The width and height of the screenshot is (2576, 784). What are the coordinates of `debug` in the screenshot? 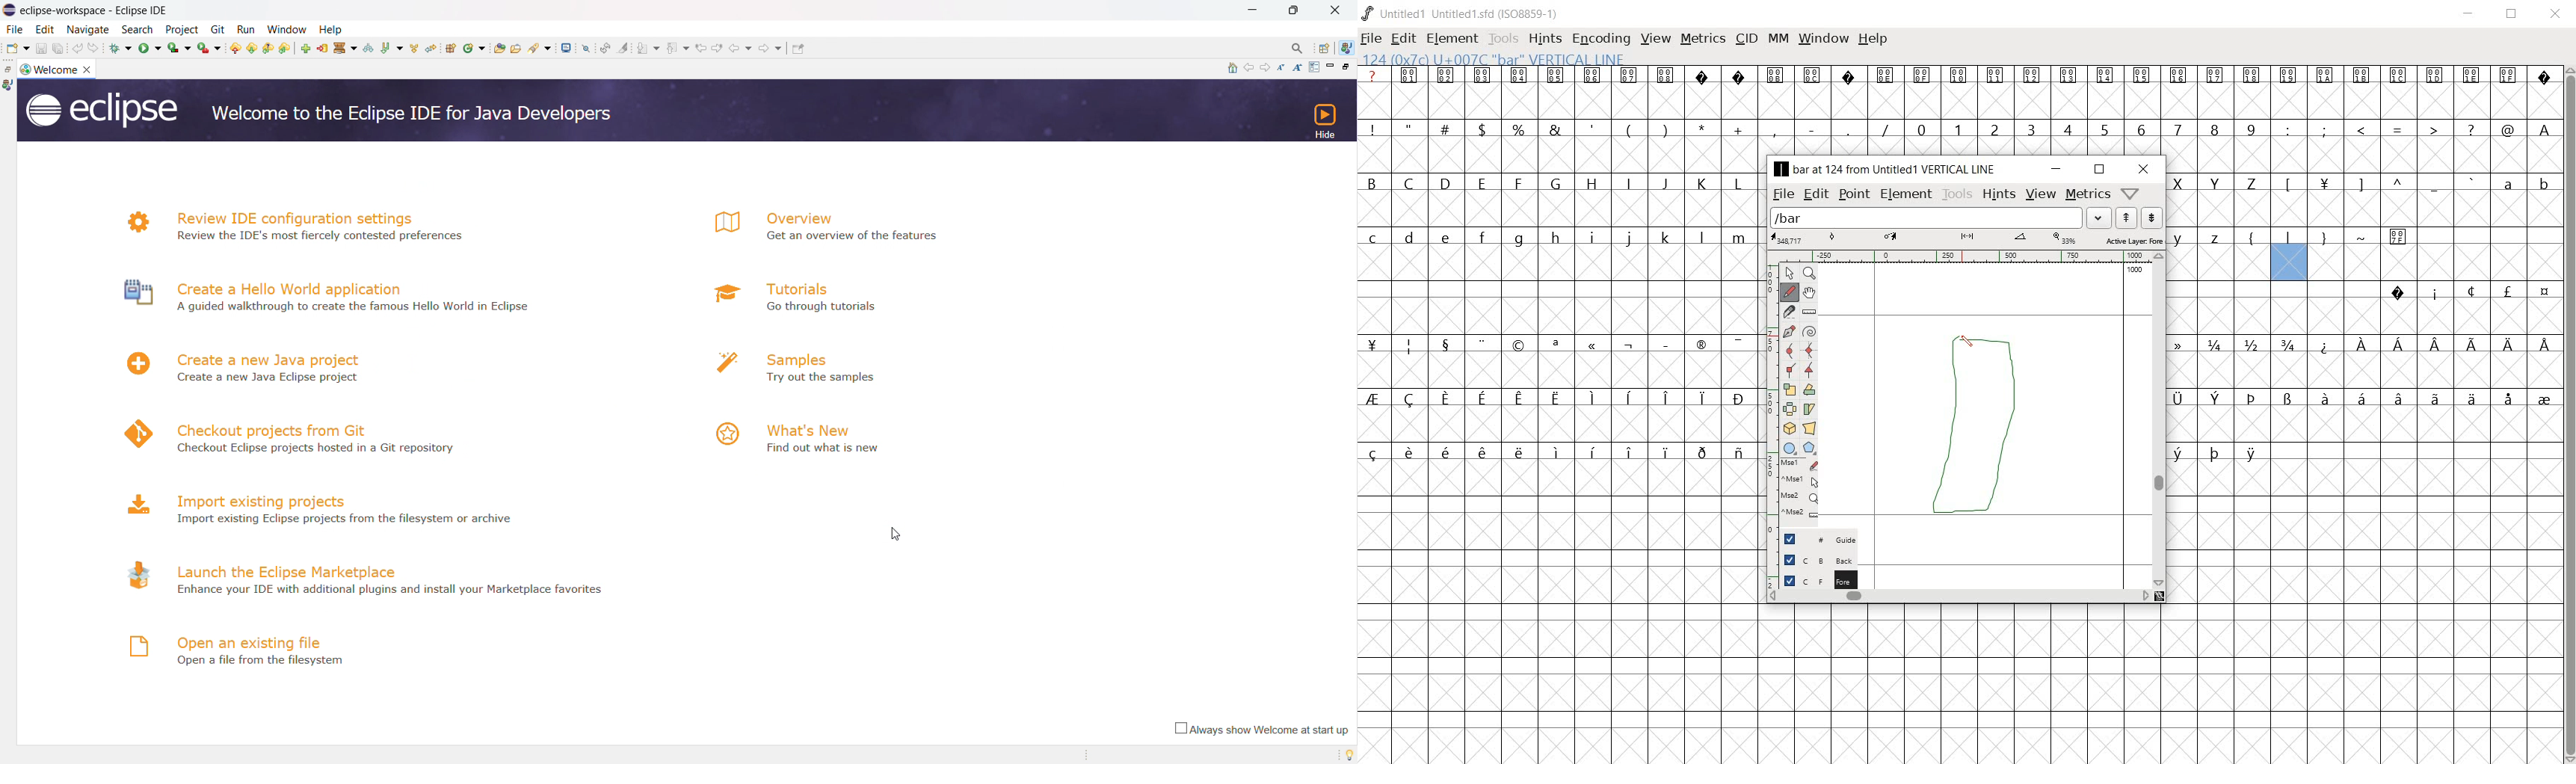 It's located at (120, 48).